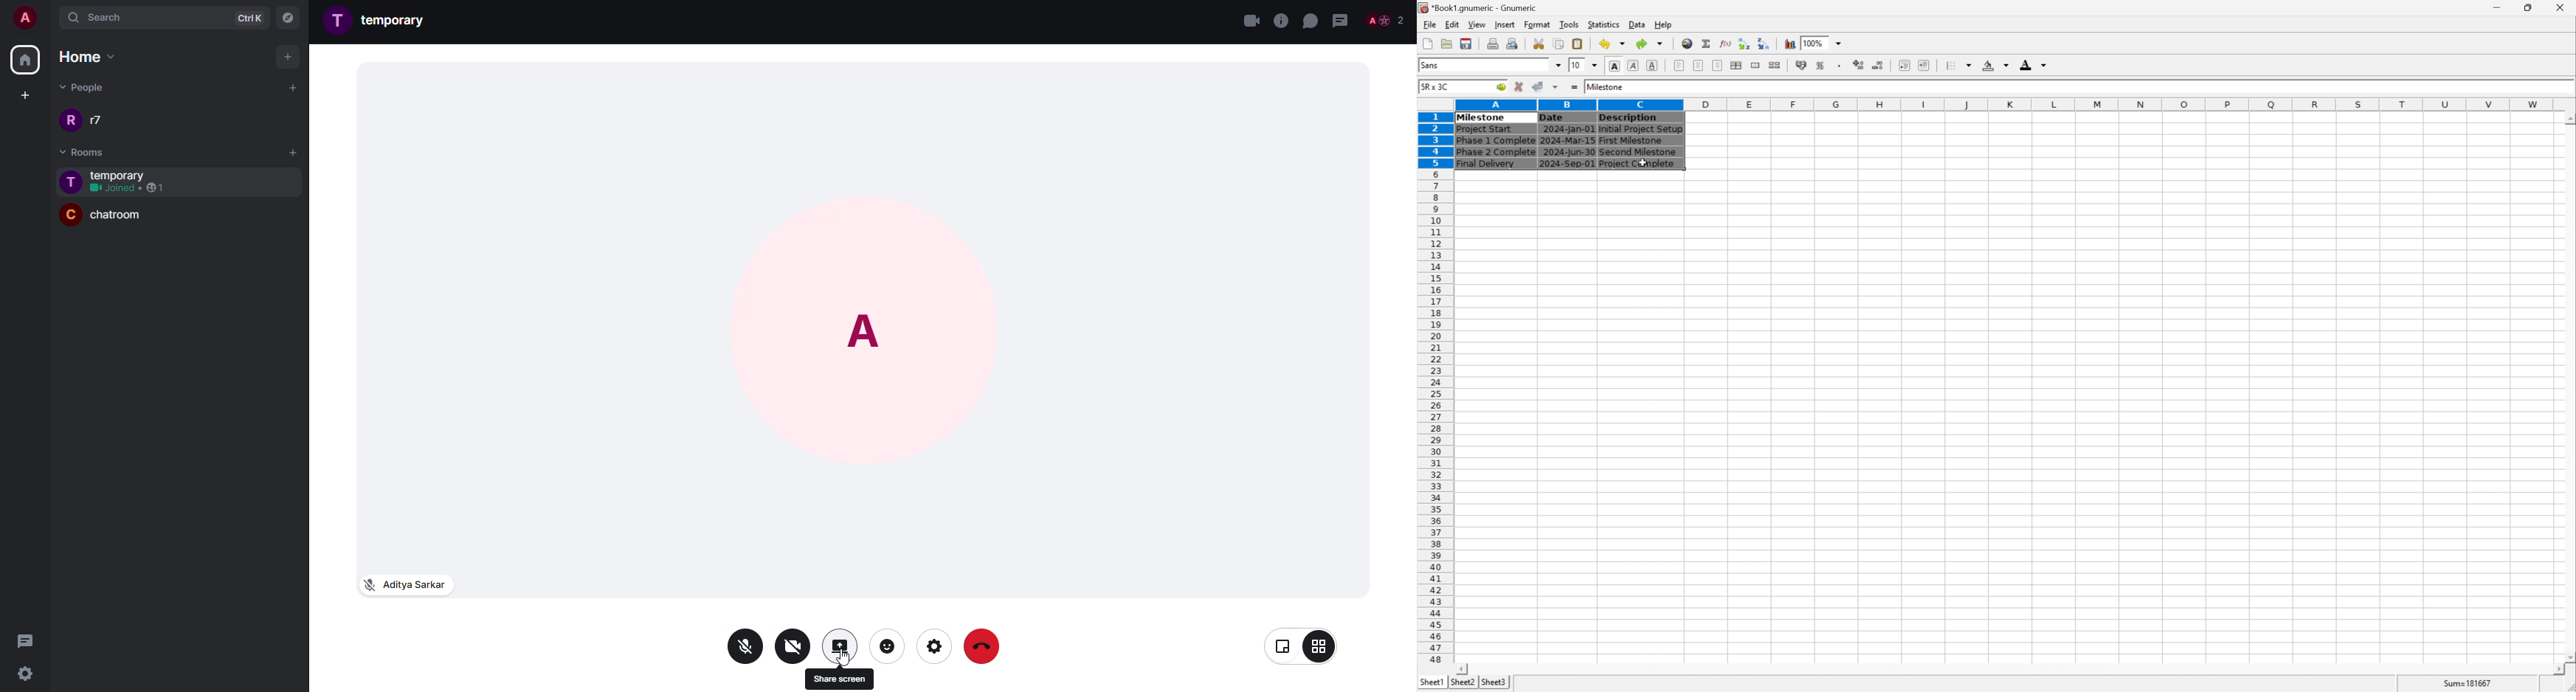 The height and width of the screenshot is (700, 2576). What do you see at coordinates (1994, 63) in the screenshot?
I see `highlight color` at bounding box center [1994, 63].